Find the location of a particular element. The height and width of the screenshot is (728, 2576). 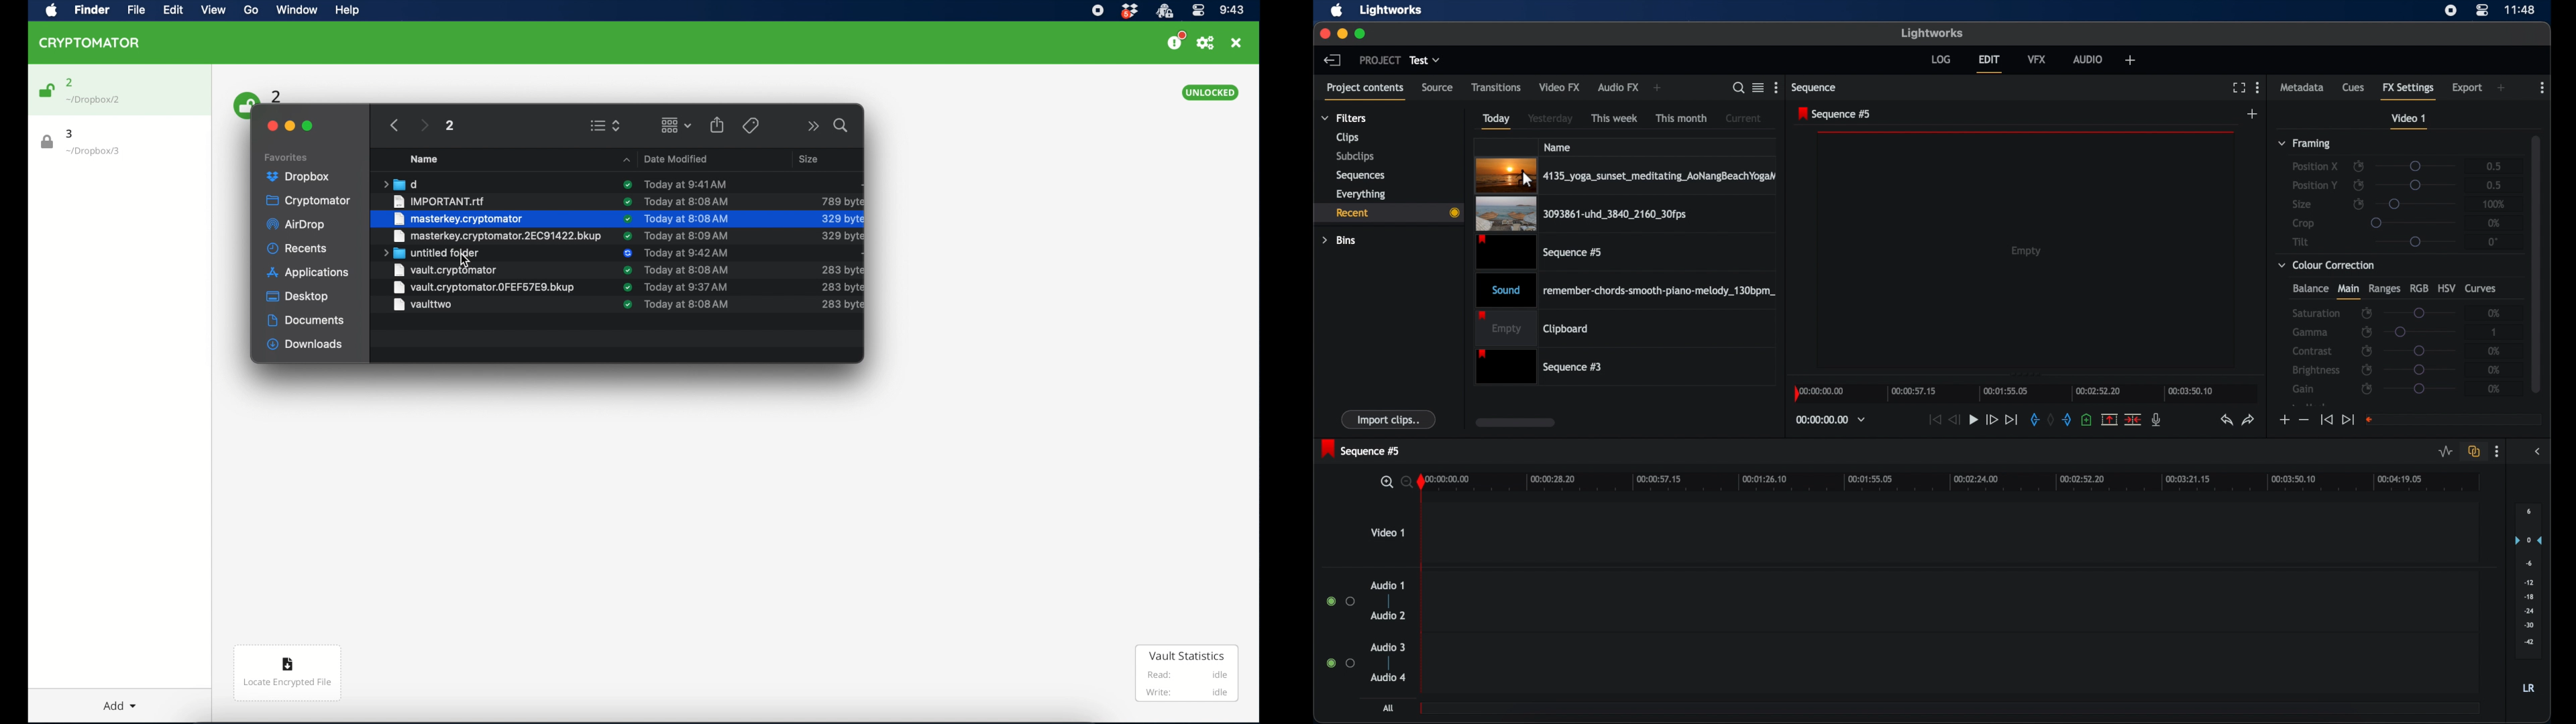

metadata is located at coordinates (2302, 88).